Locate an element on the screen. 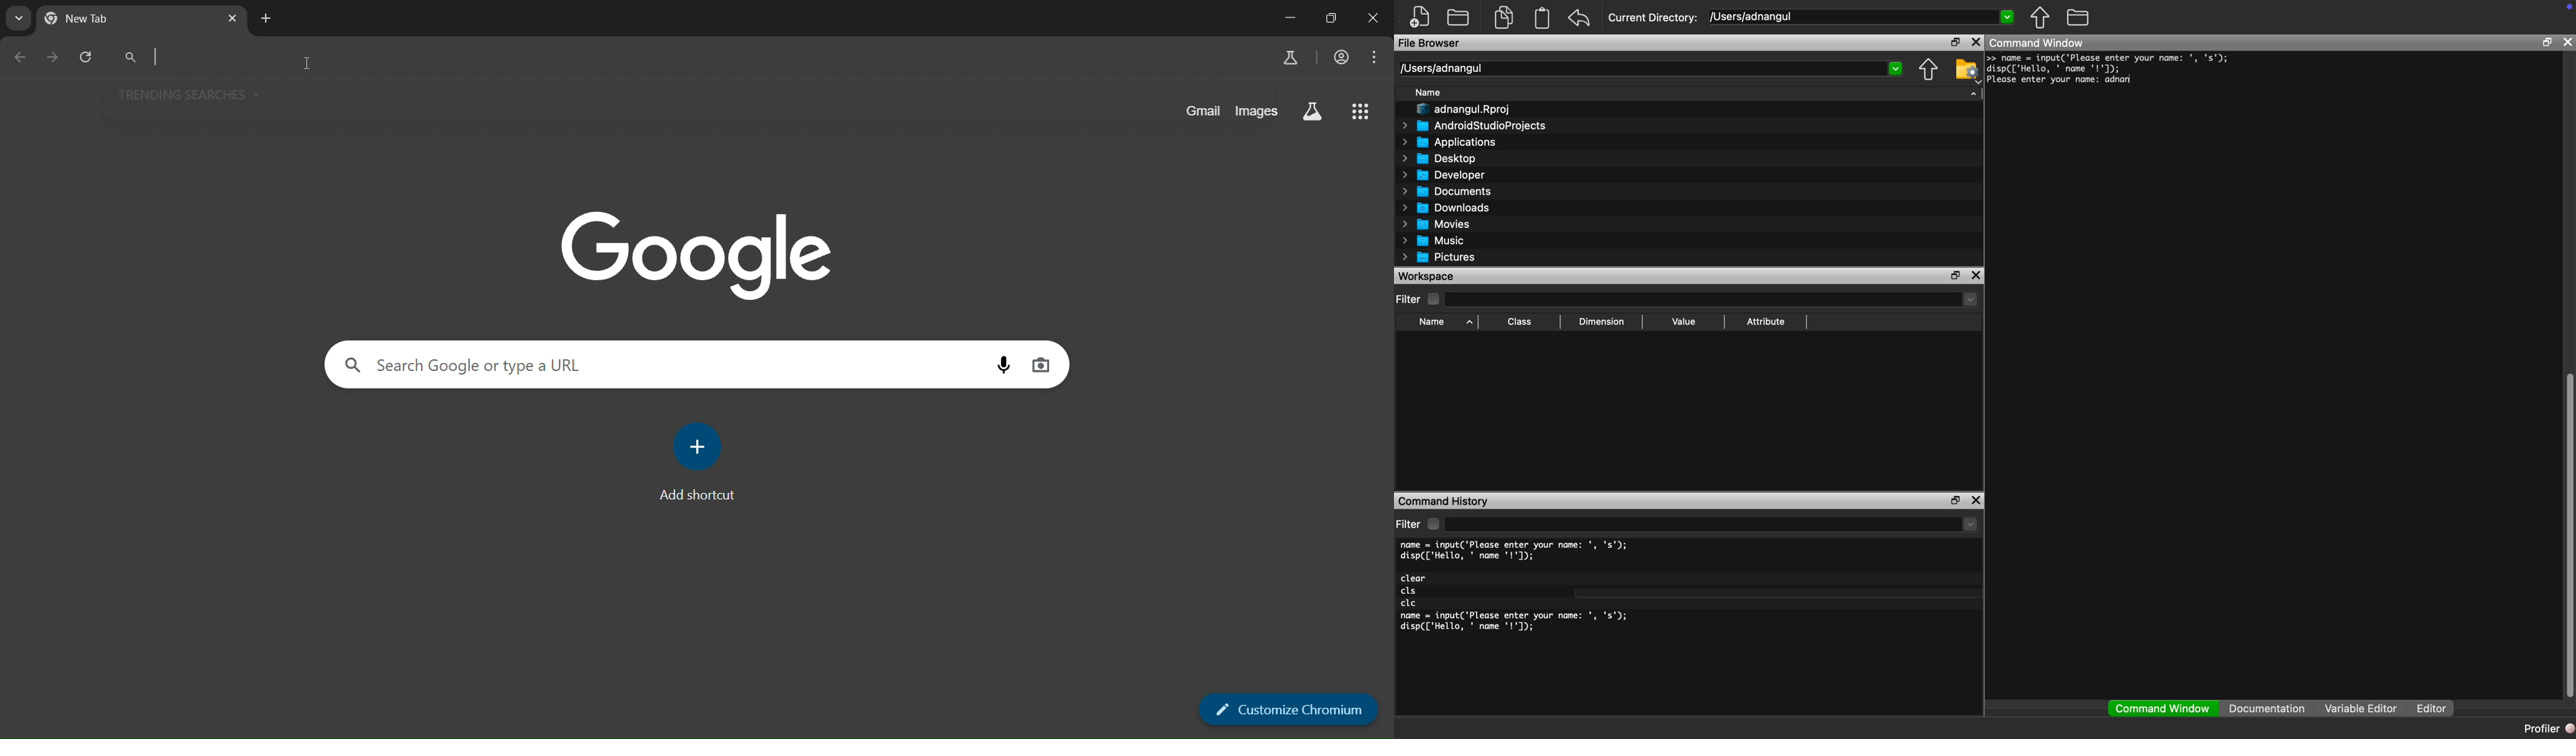 This screenshot has width=2576, height=756. Variable Editor is located at coordinates (2362, 708).